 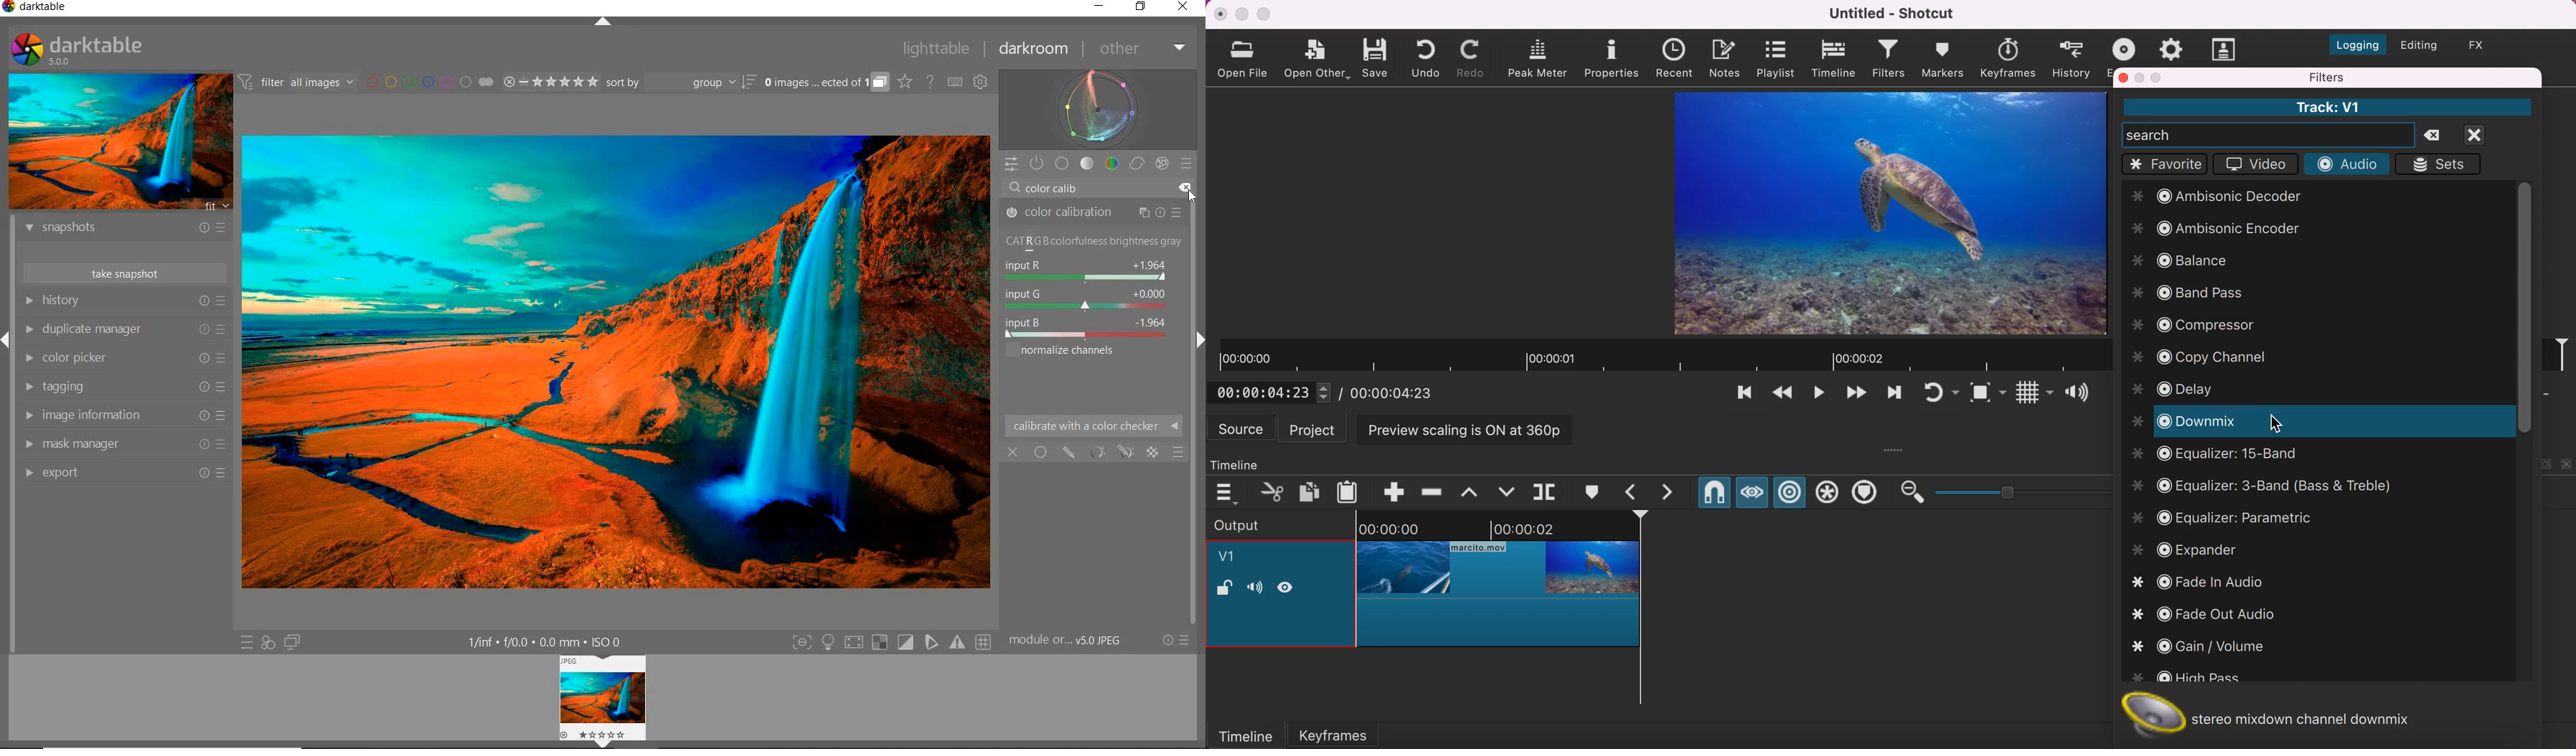 I want to click on FILTER BY IMAGE COLOR LABEL, so click(x=431, y=83).